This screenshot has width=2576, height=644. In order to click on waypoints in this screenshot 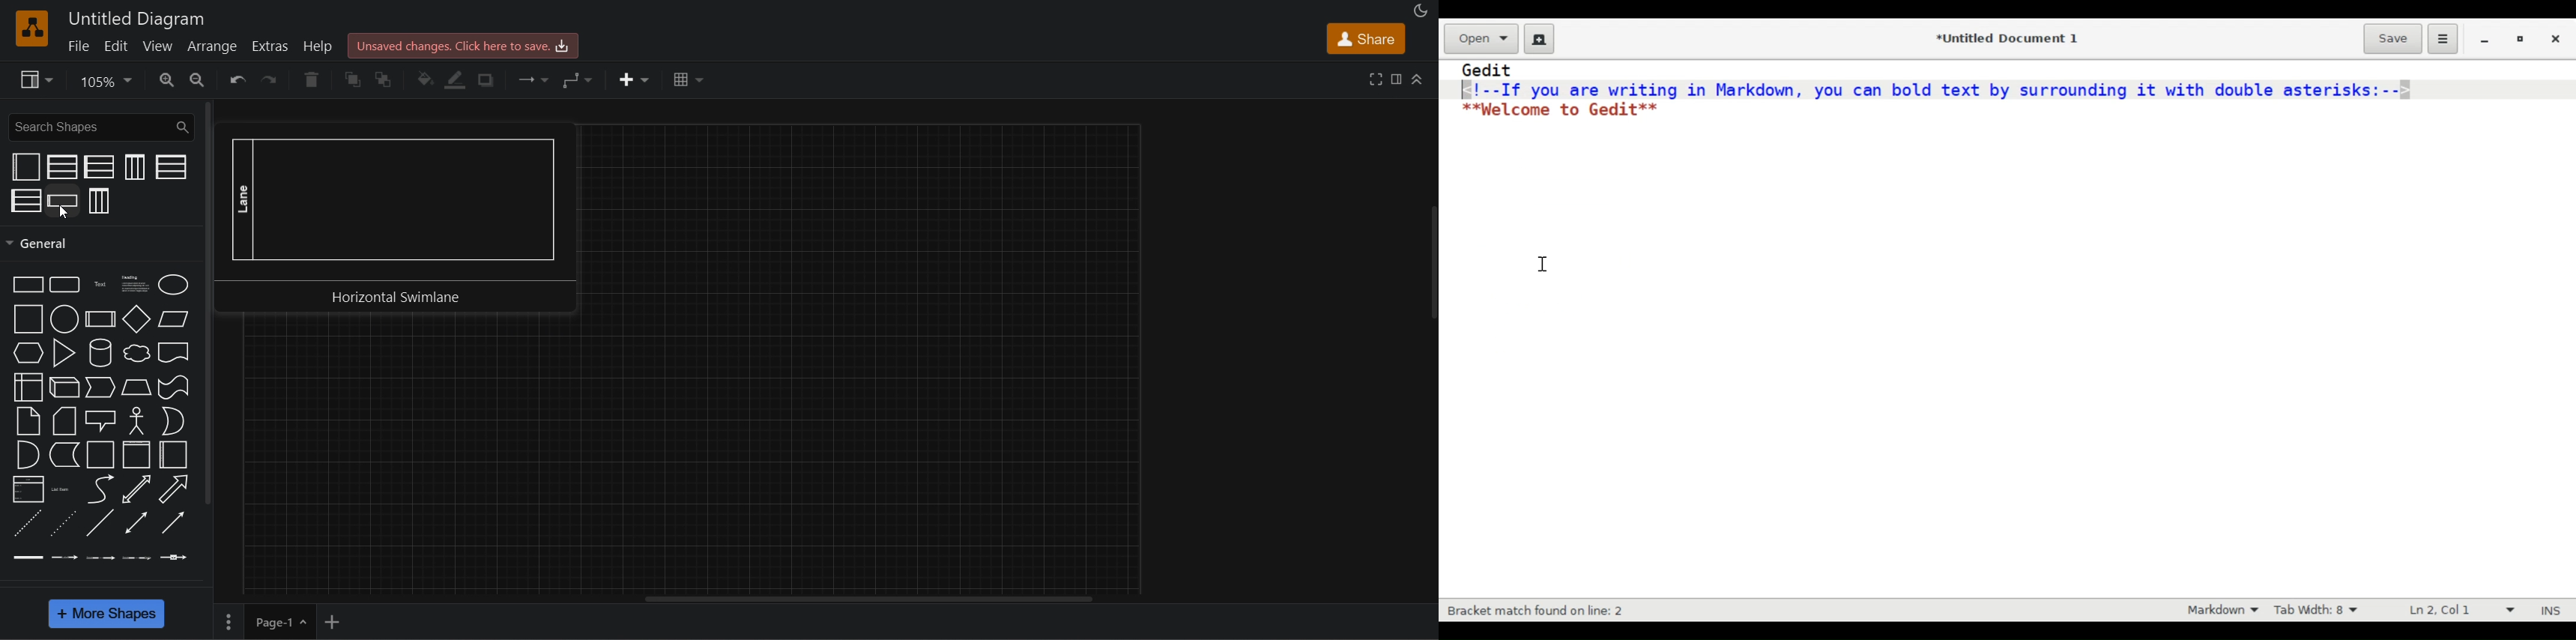, I will do `click(580, 79)`.